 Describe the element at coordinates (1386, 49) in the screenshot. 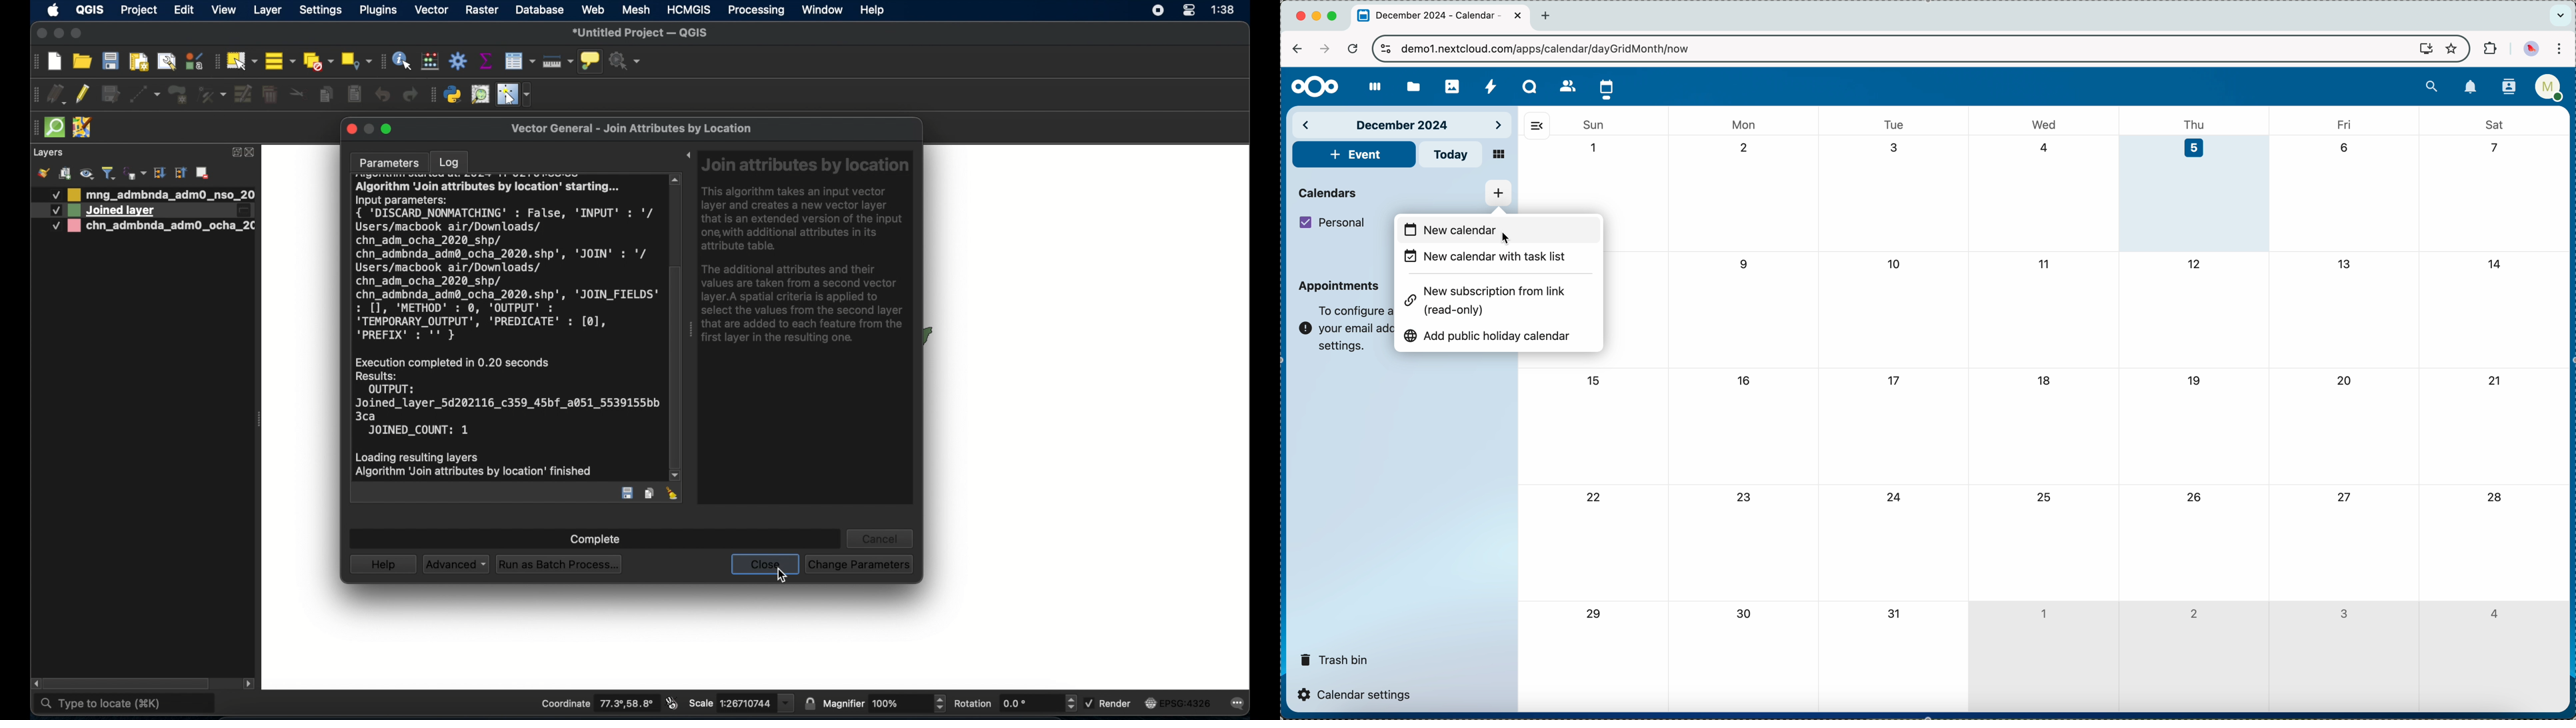

I see `controls` at that location.